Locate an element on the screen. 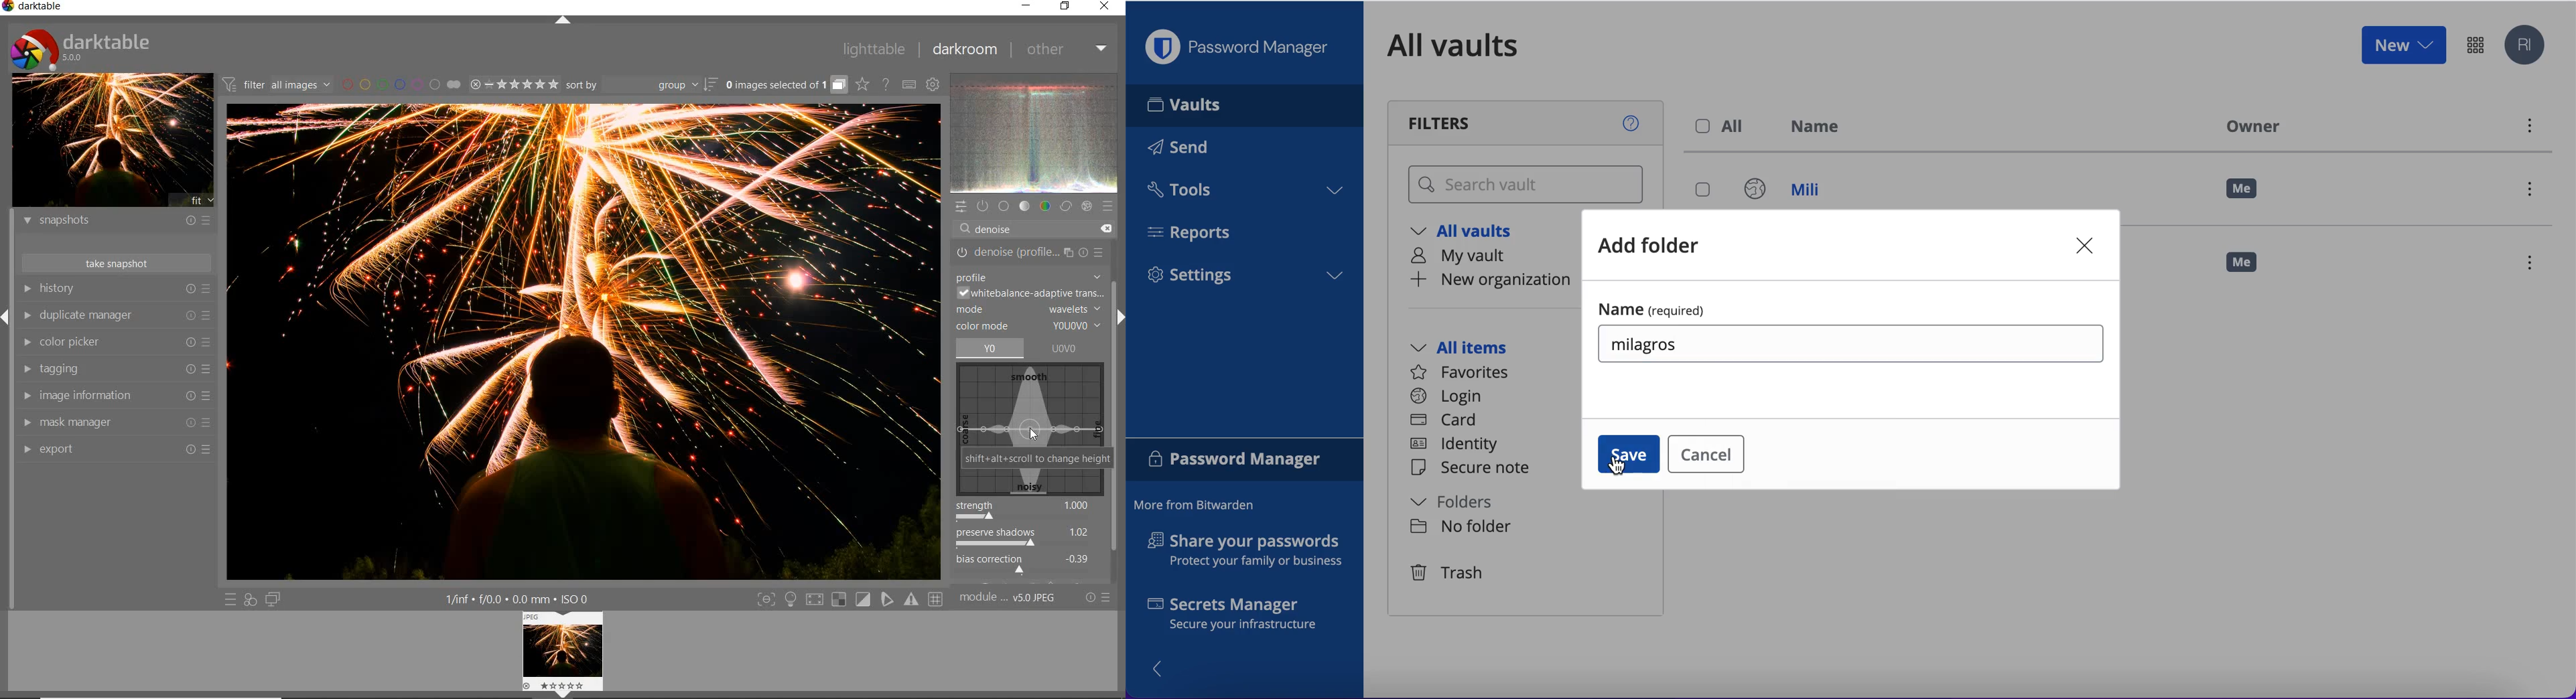  password manager is located at coordinates (1245, 461).